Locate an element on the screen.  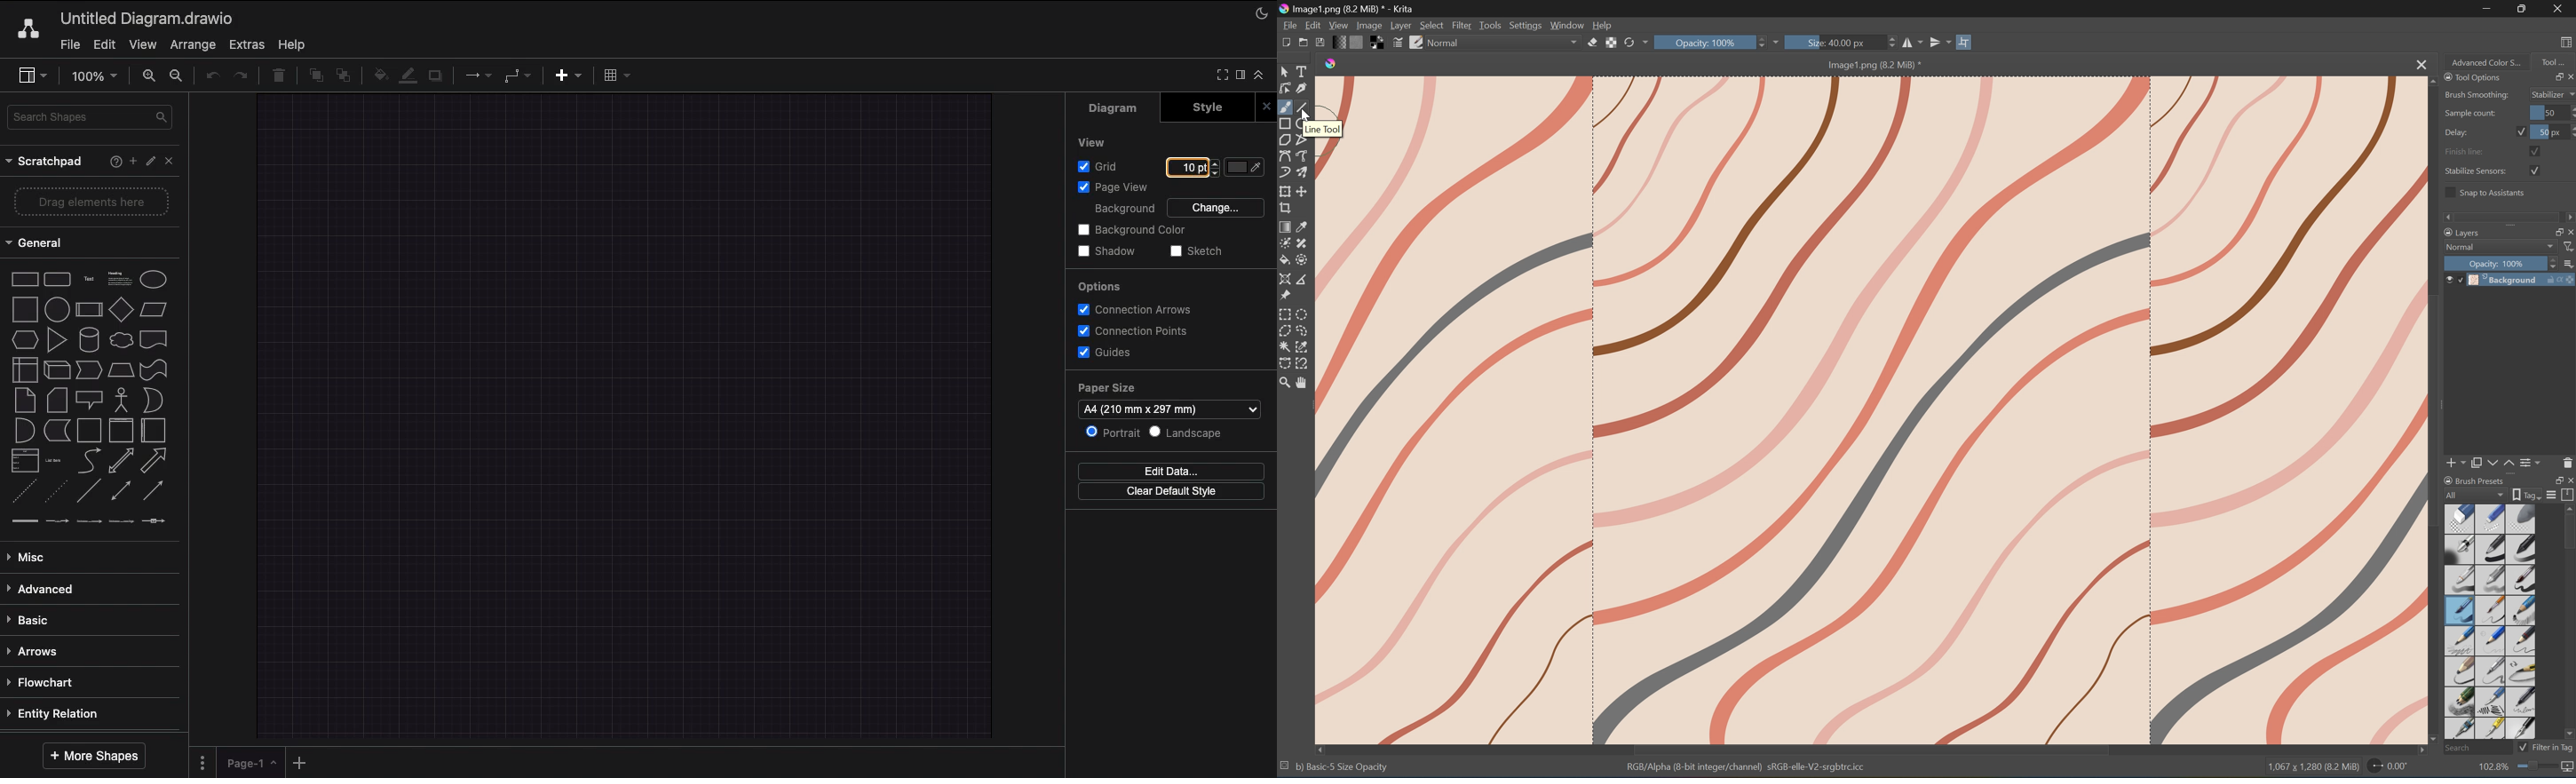
Choose workspace is located at coordinates (2569, 42).